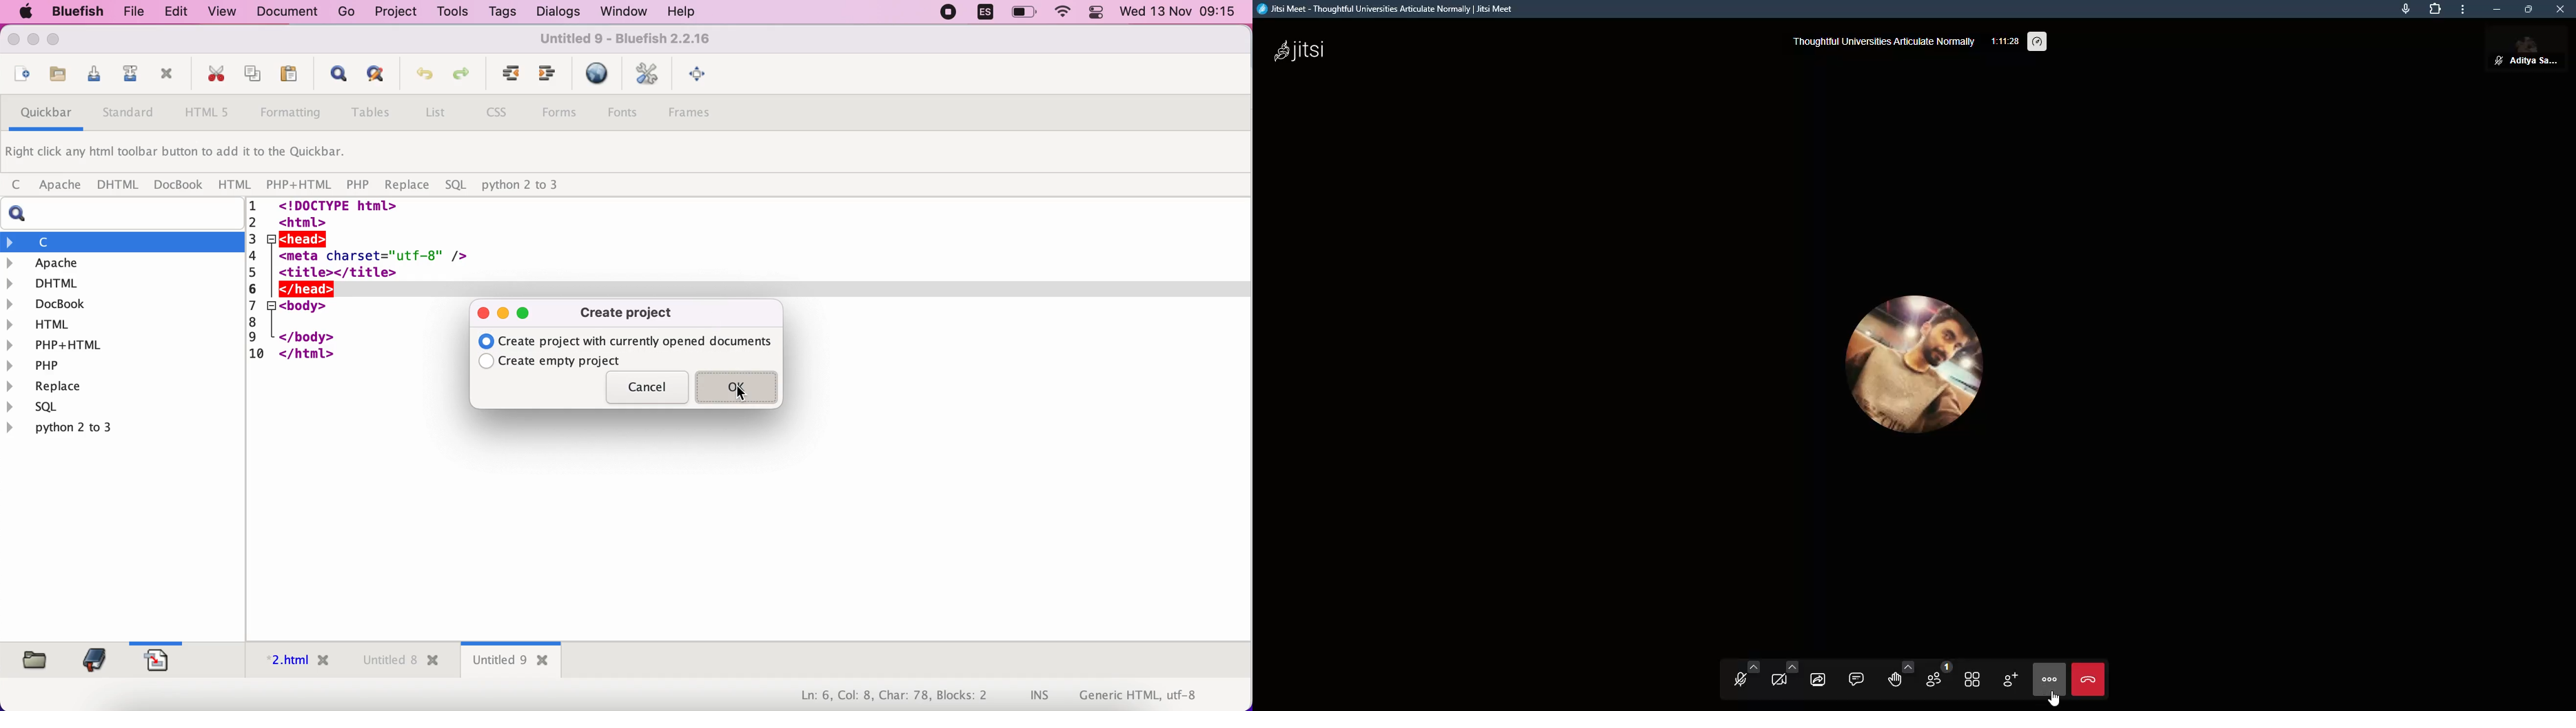 Image resolution: width=2576 pixels, height=728 pixels. What do you see at coordinates (347, 12) in the screenshot?
I see `go` at bounding box center [347, 12].